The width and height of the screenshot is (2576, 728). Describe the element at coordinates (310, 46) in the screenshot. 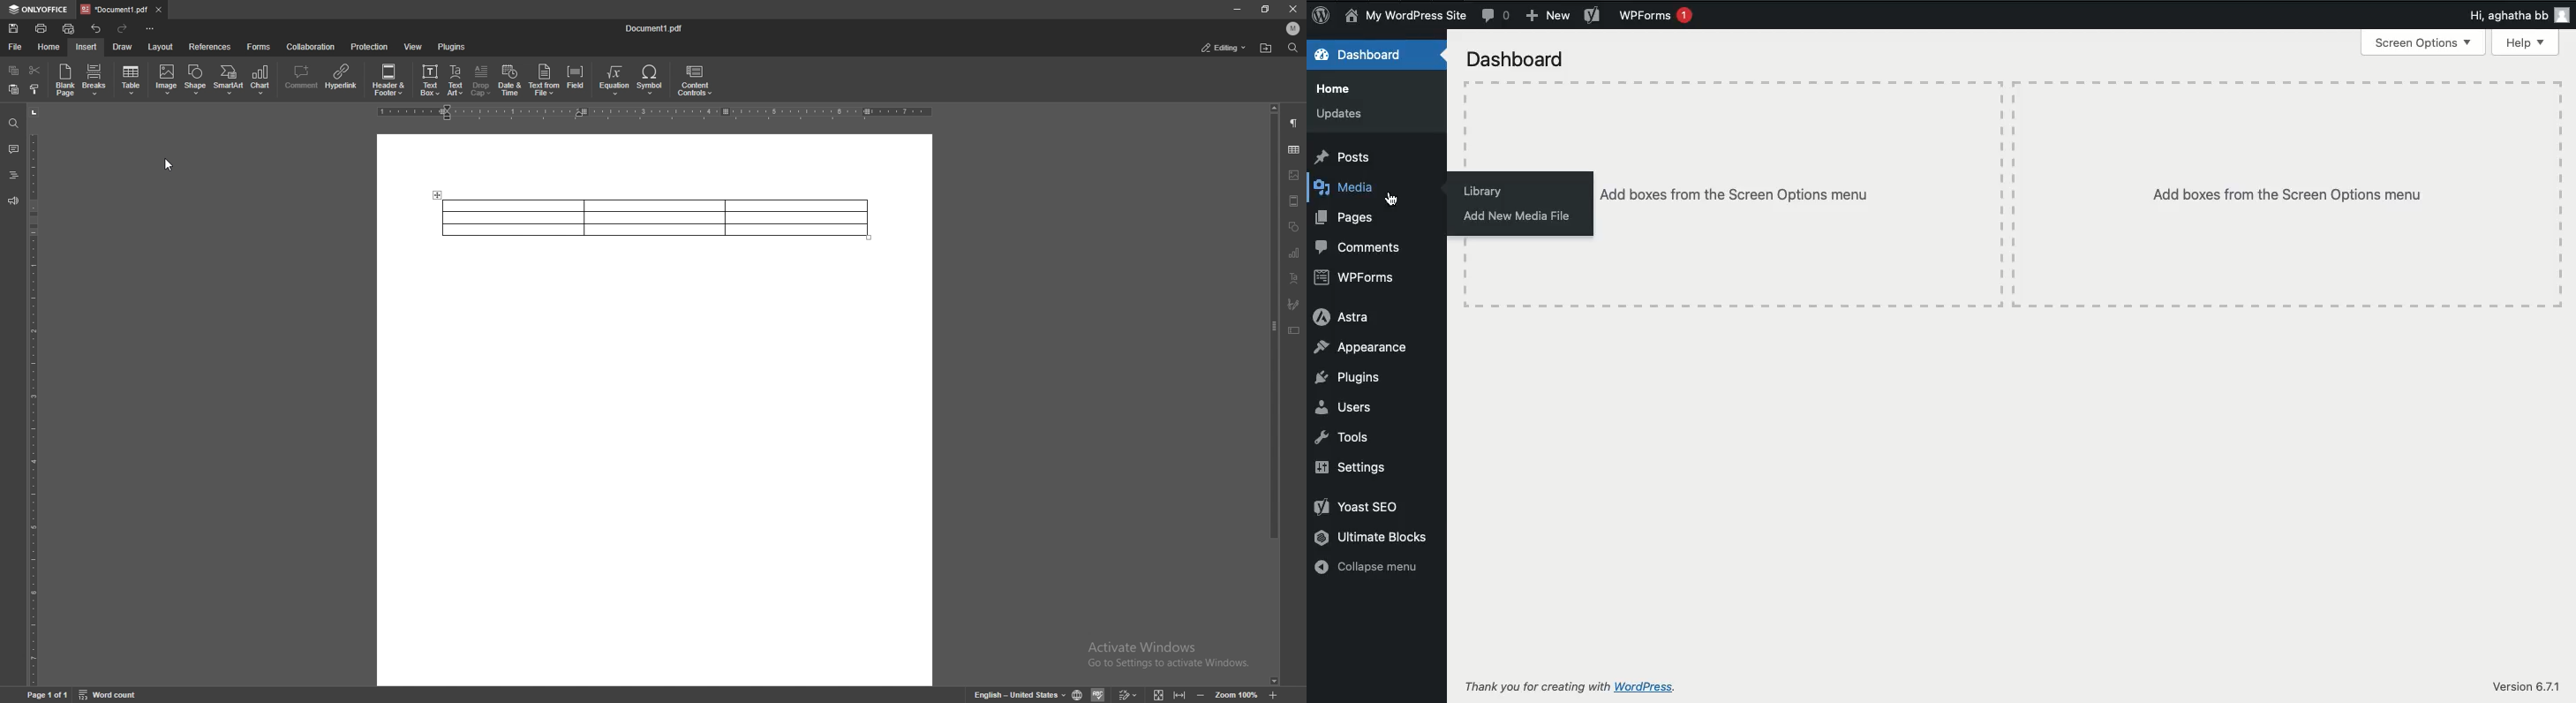

I see `collaboration` at that location.